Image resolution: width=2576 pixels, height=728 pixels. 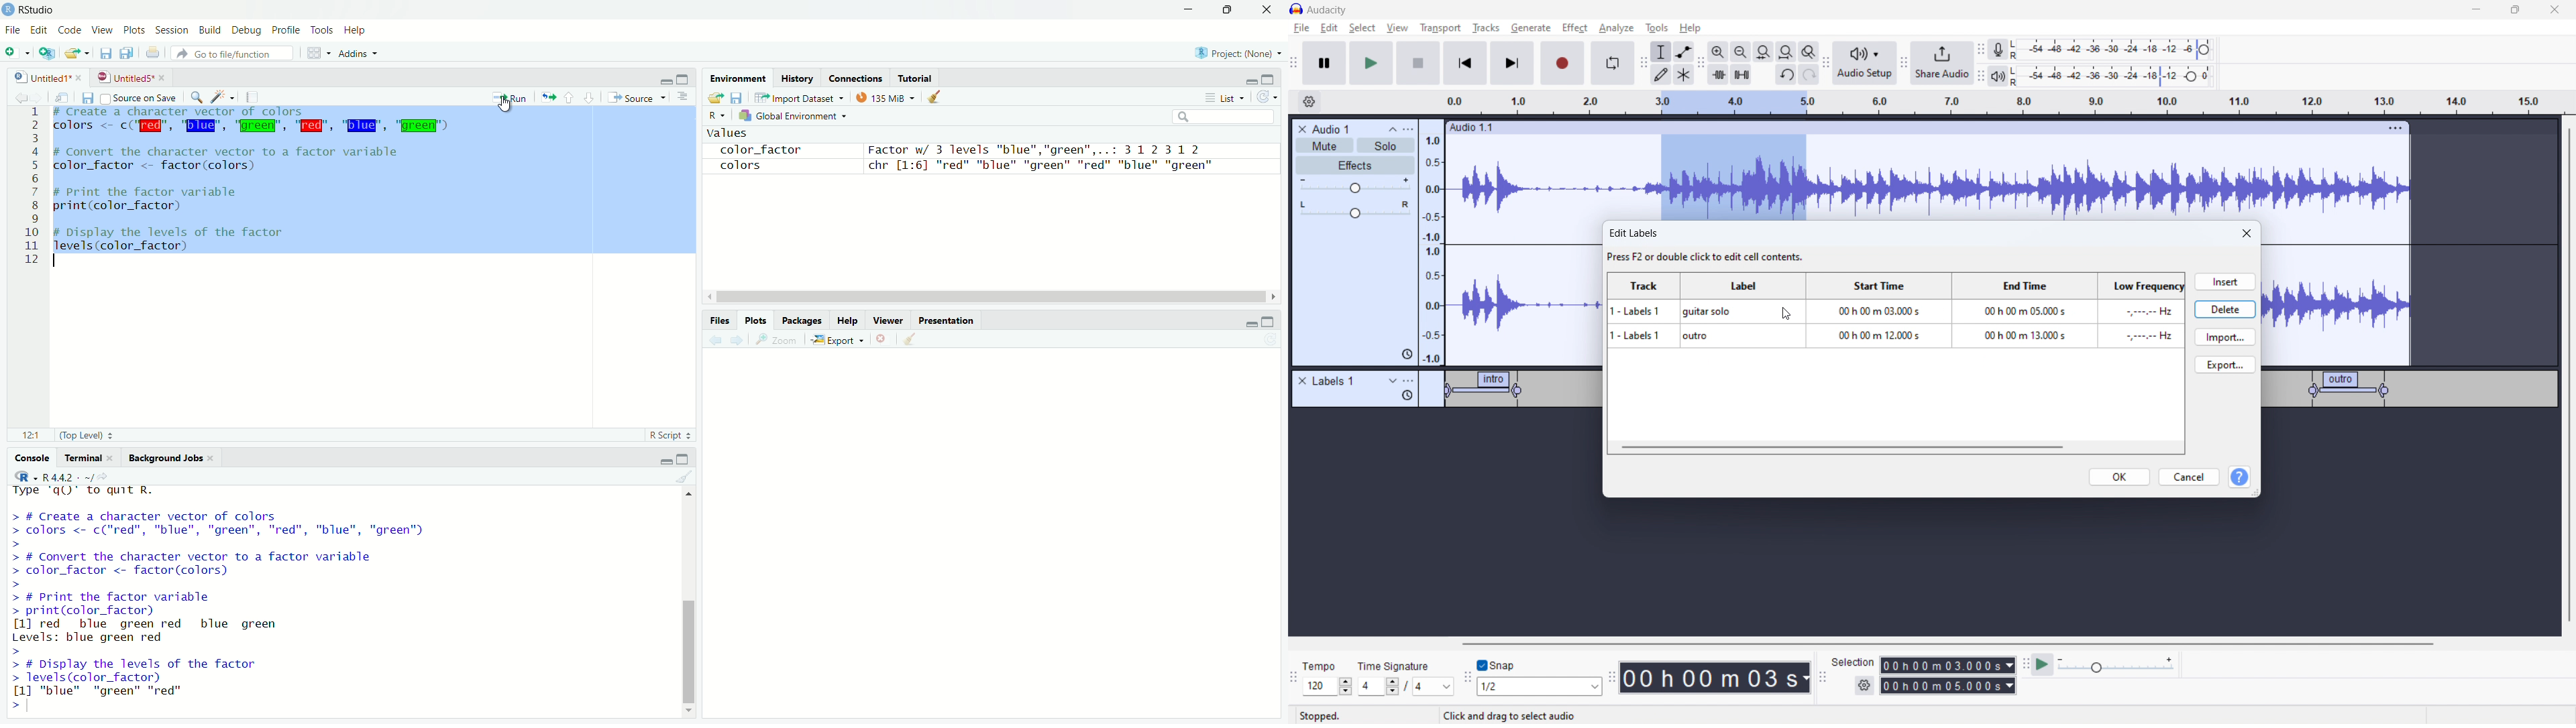 What do you see at coordinates (15, 97) in the screenshot?
I see `go back to the previous source location` at bounding box center [15, 97].